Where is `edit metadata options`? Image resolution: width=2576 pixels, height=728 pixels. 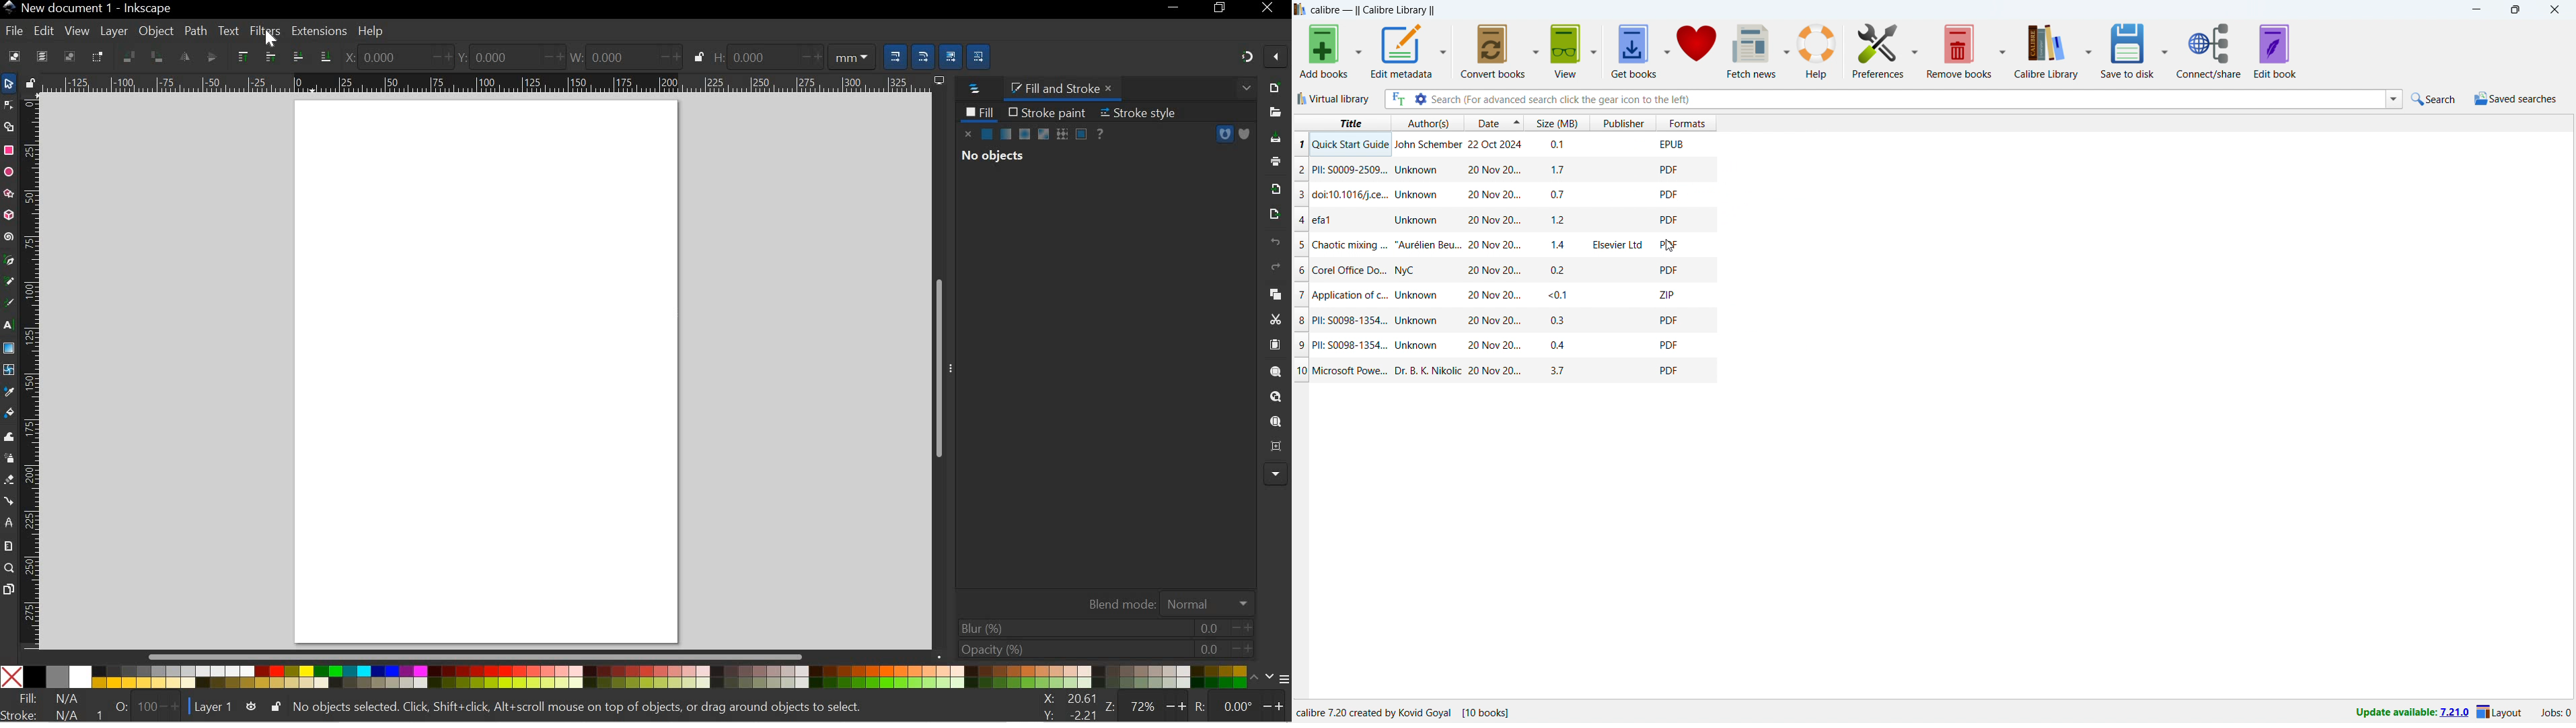
edit metadata options is located at coordinates (1442, 50).